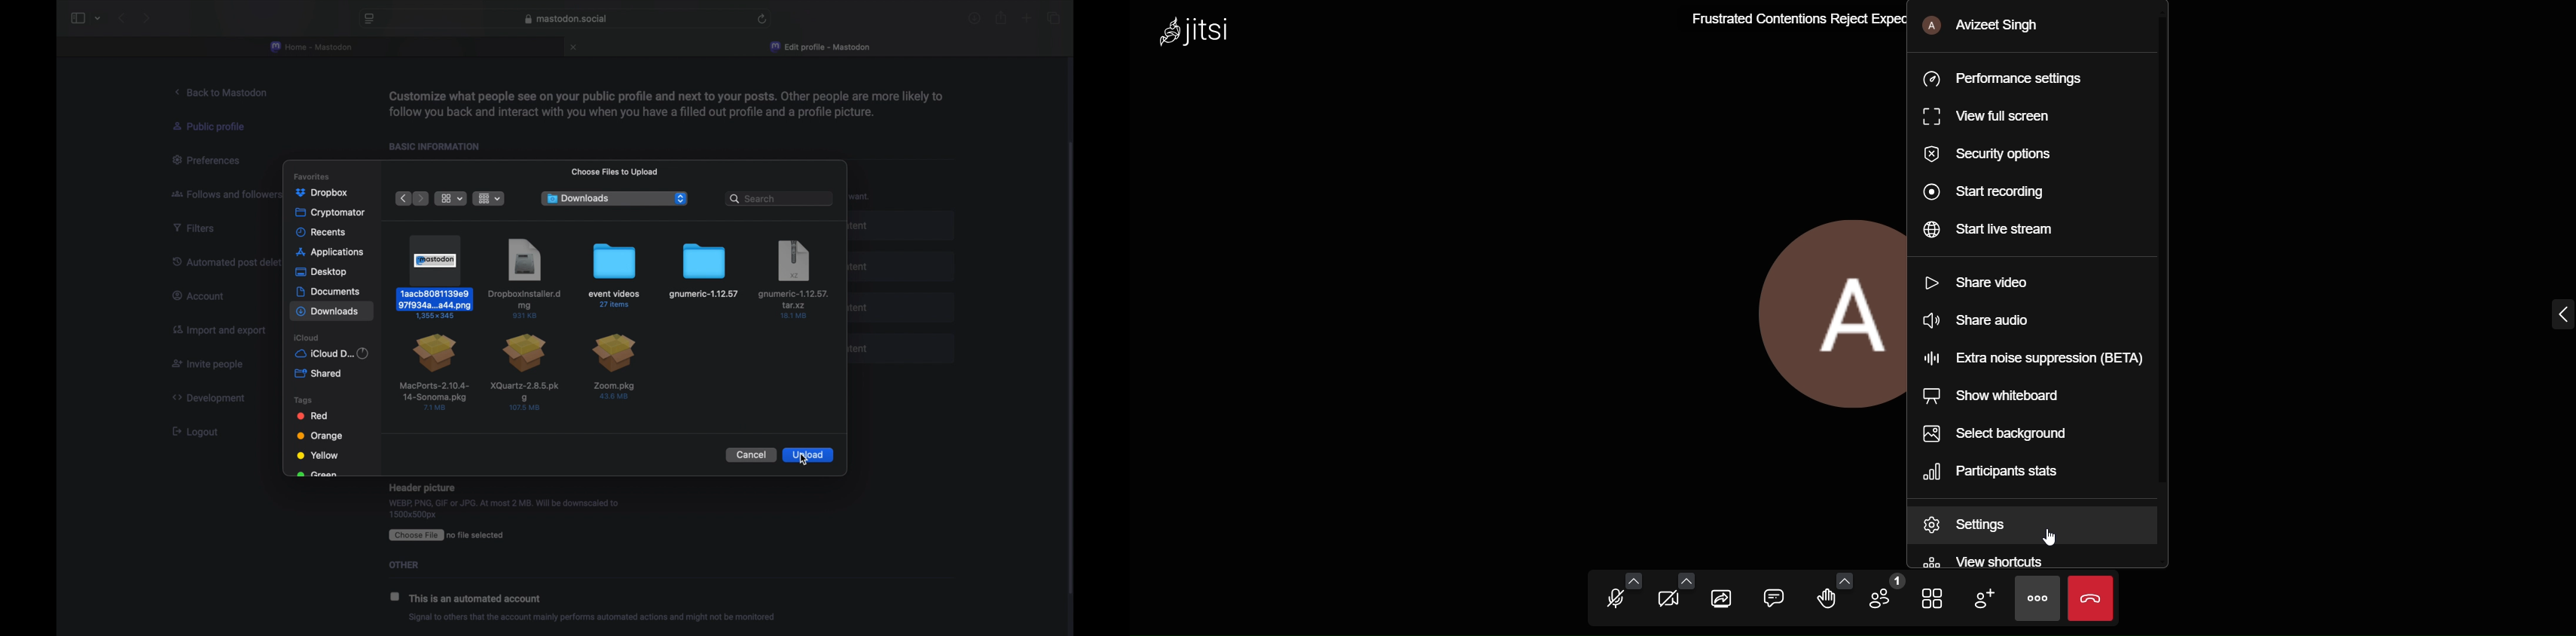 The image size is (2576, 644). What do you see at coordinates (311, 177) in the screenshot?
I see `favorites` at bounding box center [311, 177].